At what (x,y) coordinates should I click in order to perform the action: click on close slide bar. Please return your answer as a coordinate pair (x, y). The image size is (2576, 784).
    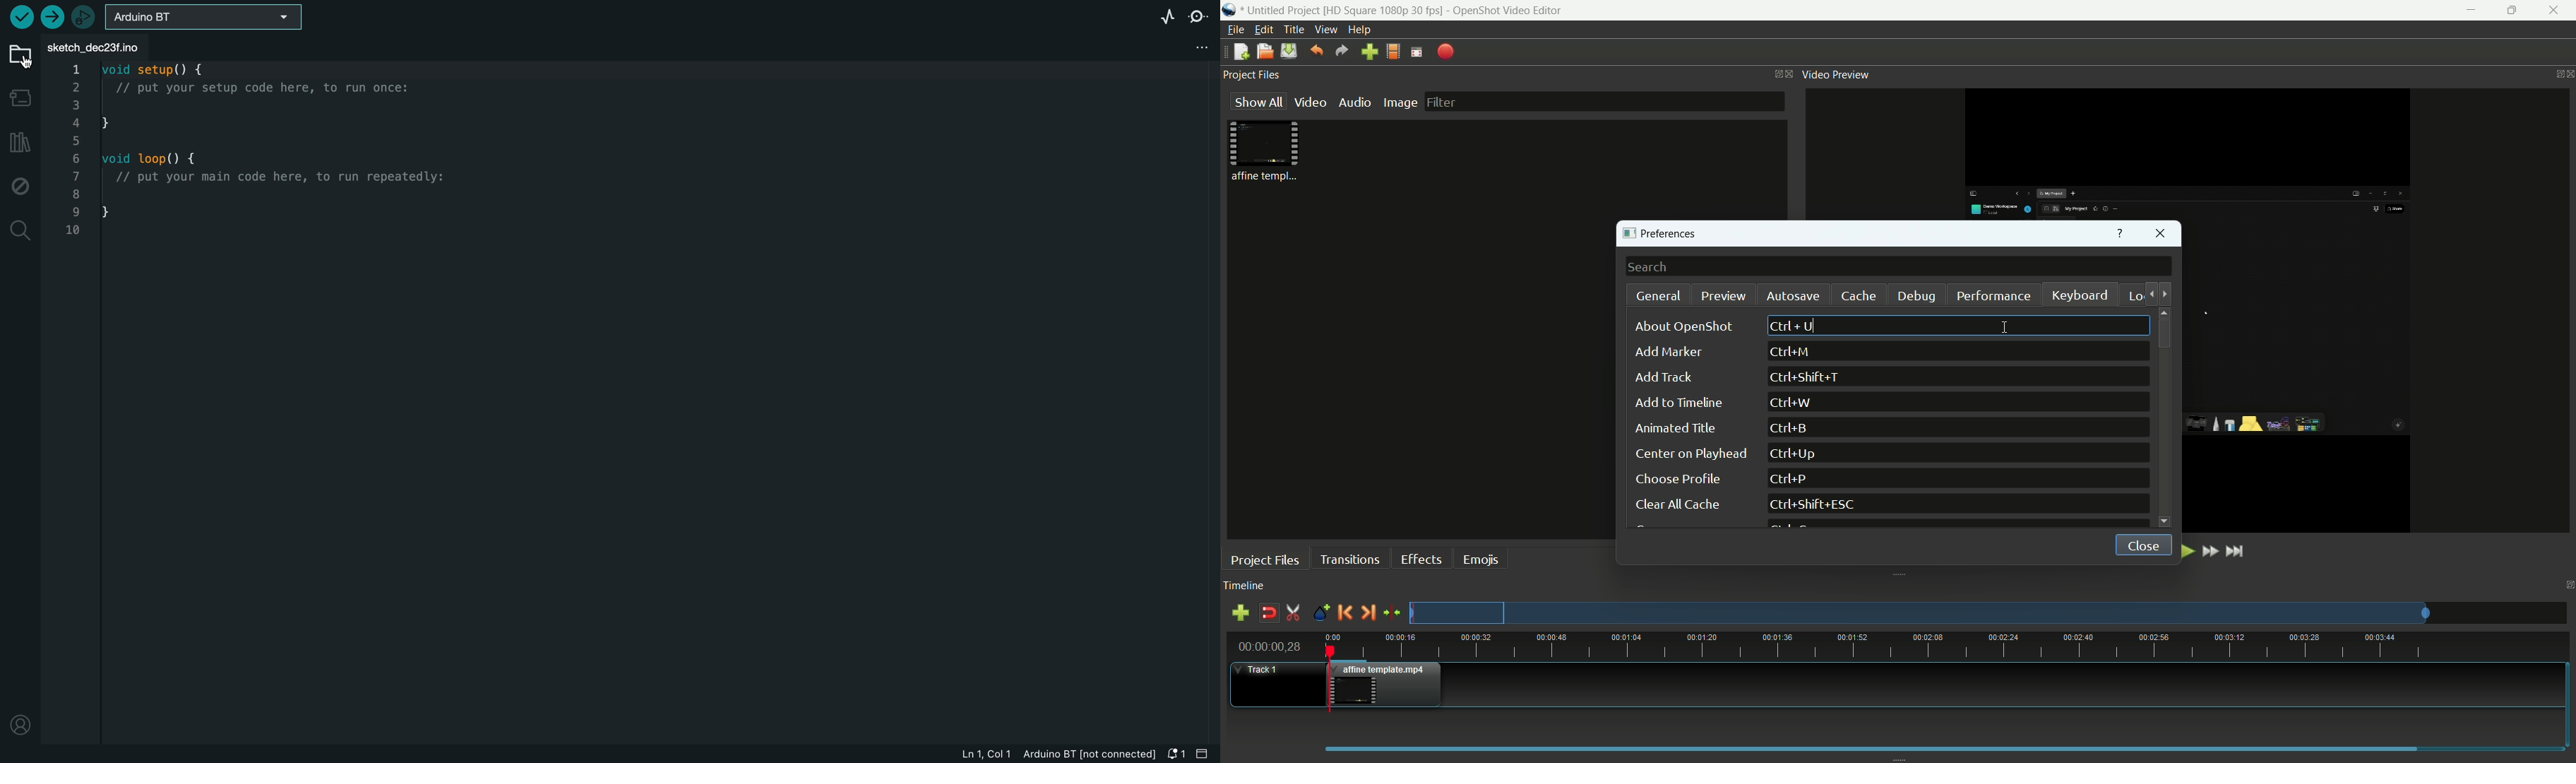
    Looking at the image, I should click on (1204, 754).